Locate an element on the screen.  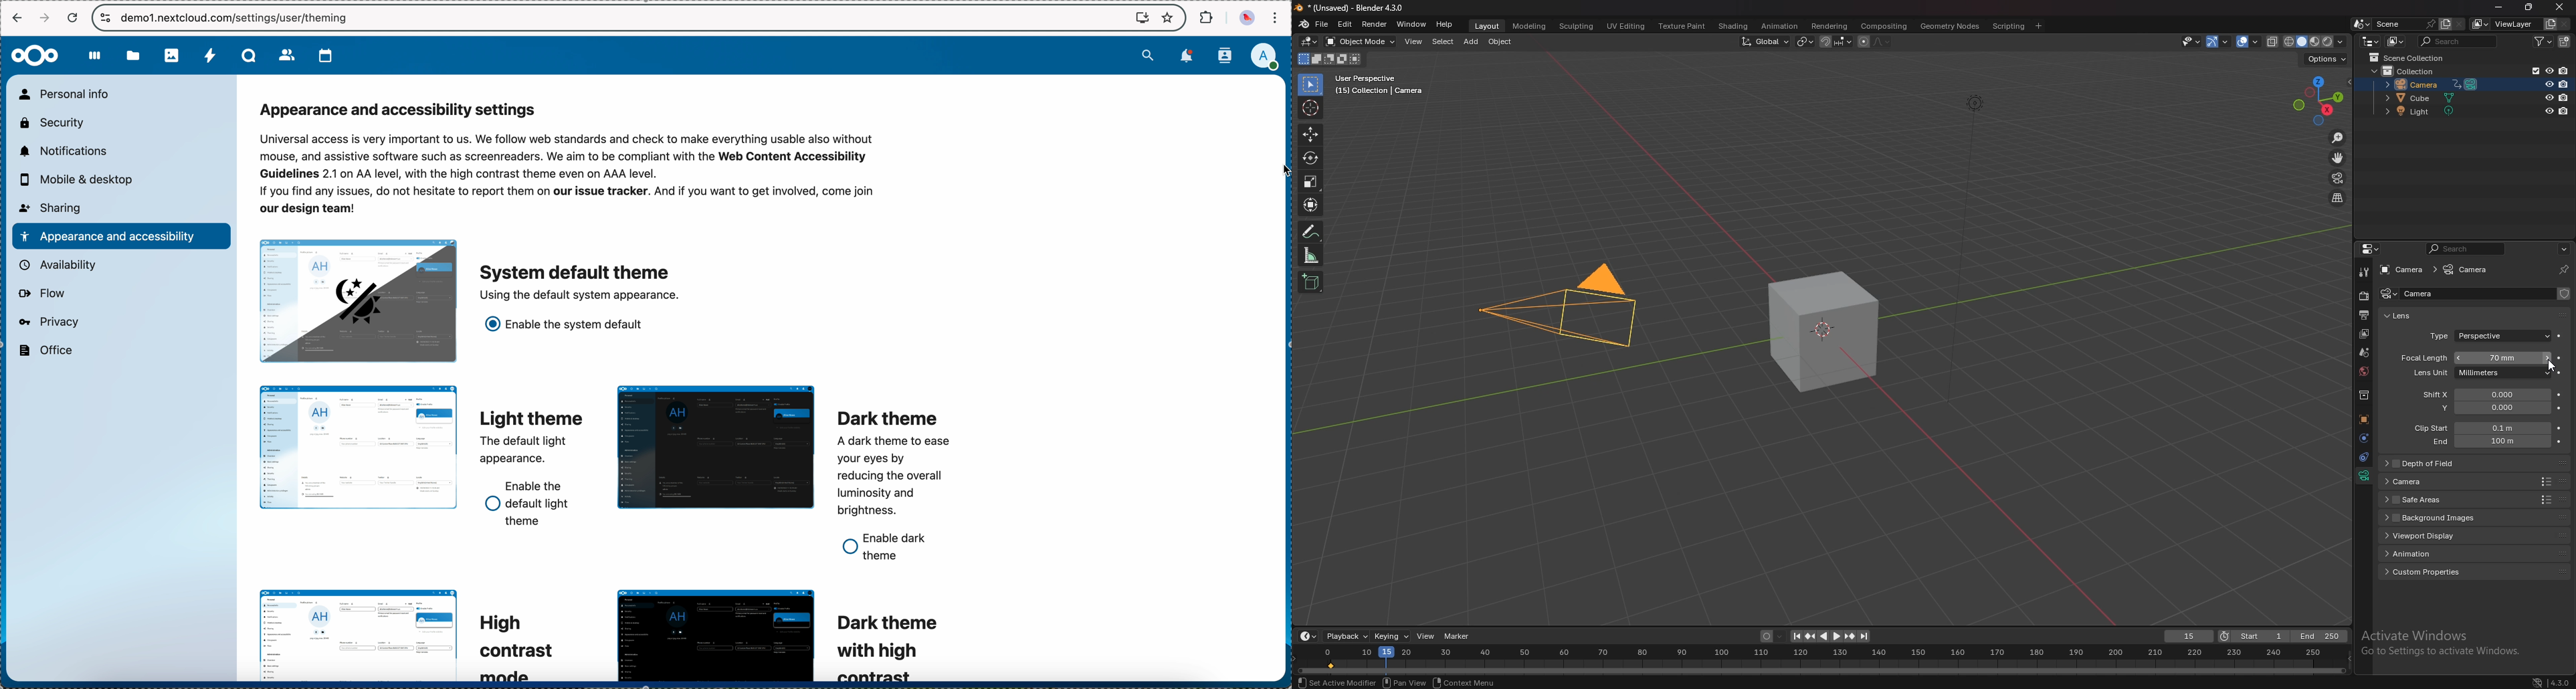
focal length is located at coordinates (2472, 358).